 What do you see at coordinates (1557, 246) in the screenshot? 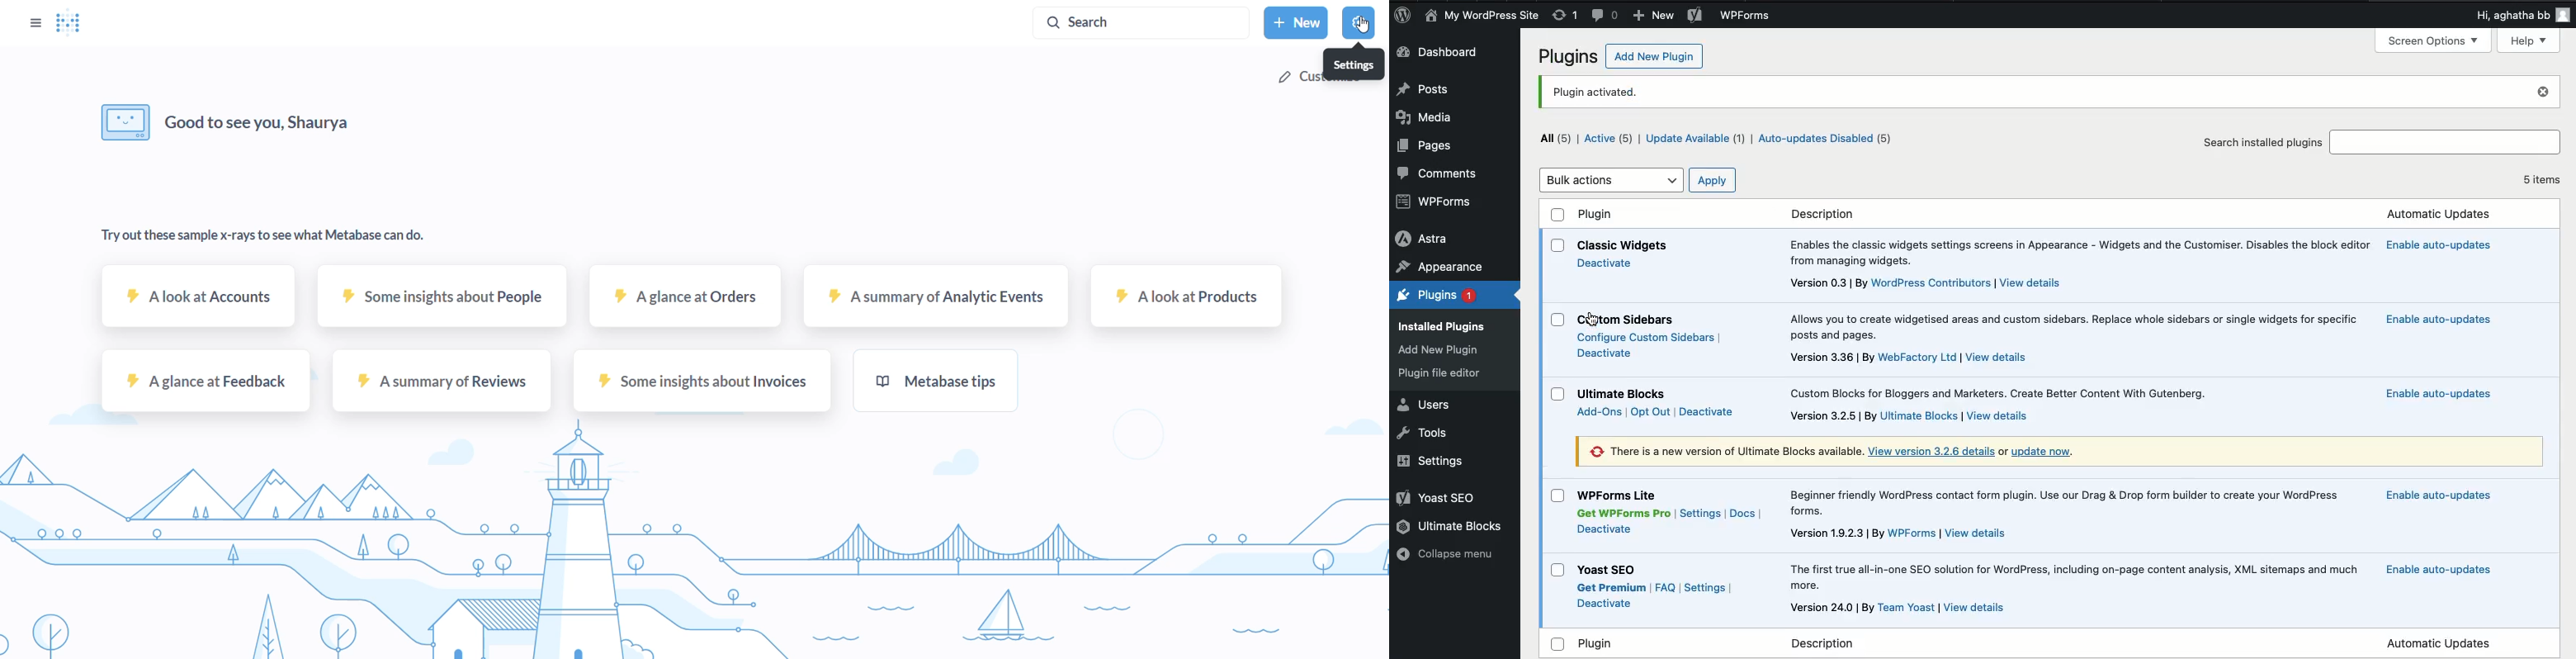
I see `checkbox` at bounding box center [1557, 246].